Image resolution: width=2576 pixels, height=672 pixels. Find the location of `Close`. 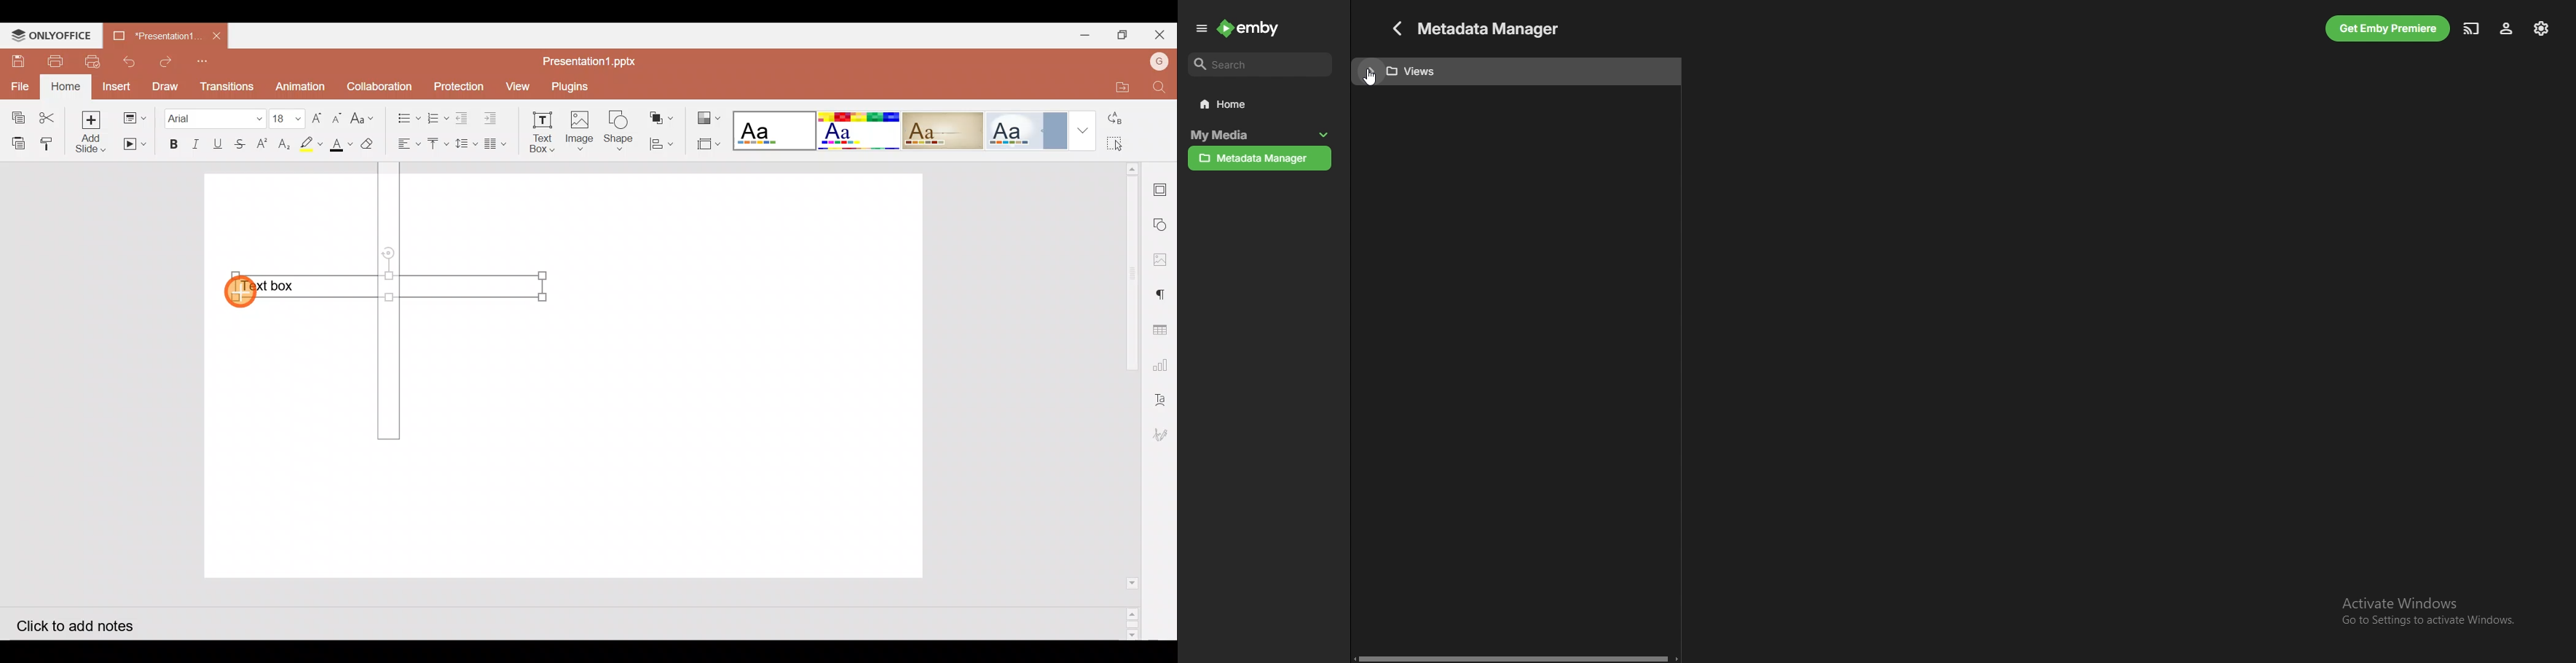

Close is located at coordinates (1163, 36).